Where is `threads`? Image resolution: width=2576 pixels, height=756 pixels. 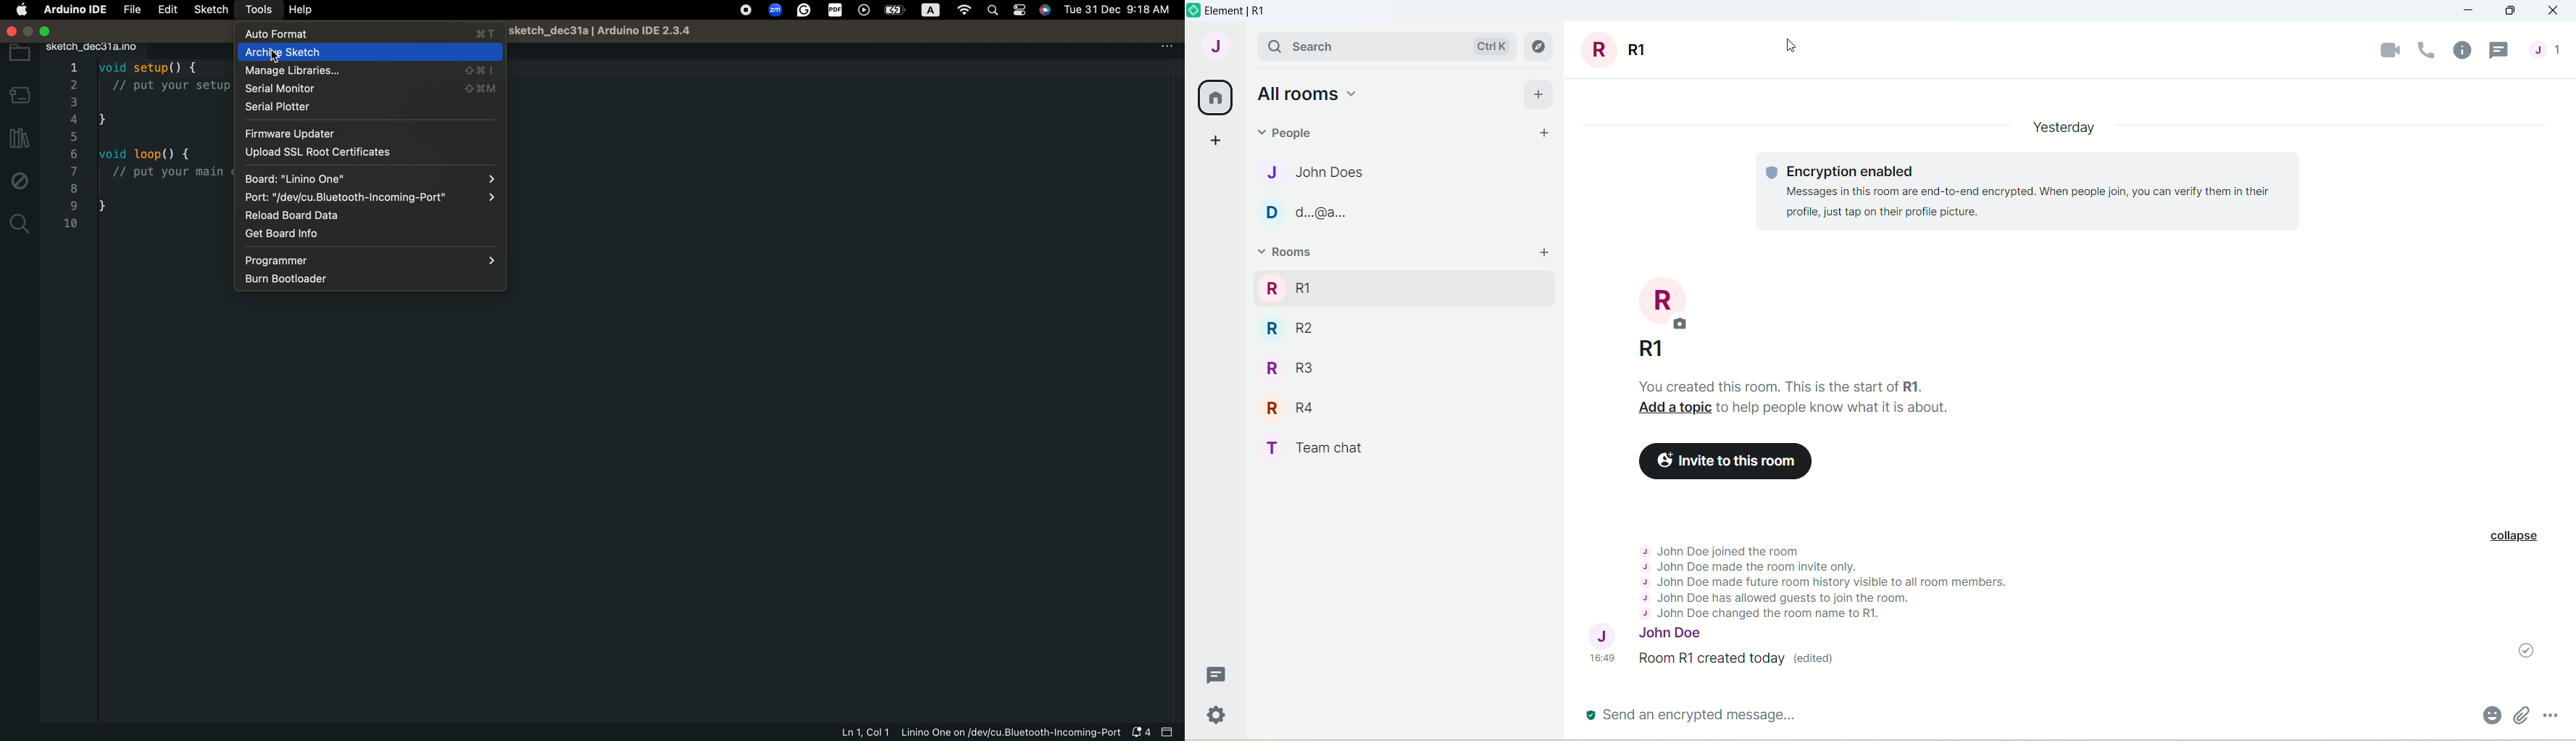 threads is located at coordinates (1220, 672).